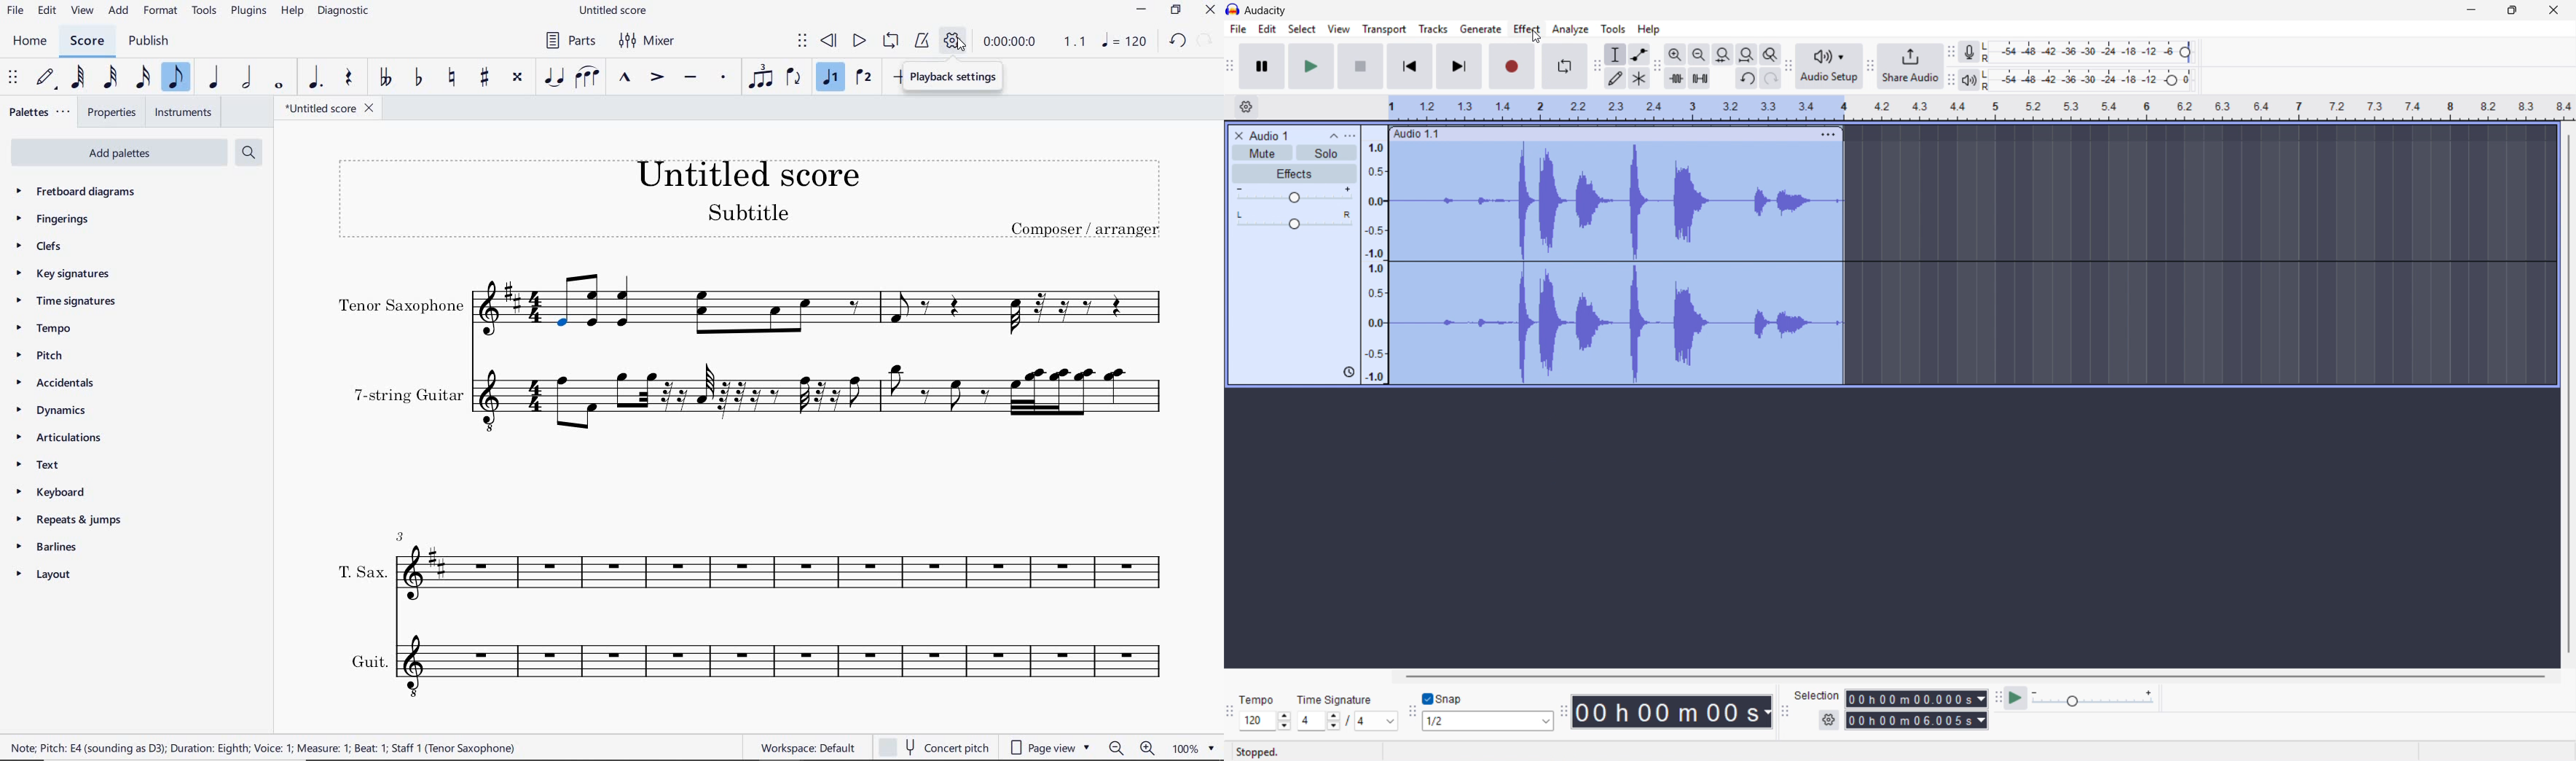 The width and height of the screenshot is (2576, 784). I want to click on SLUR, so click(586, 78).